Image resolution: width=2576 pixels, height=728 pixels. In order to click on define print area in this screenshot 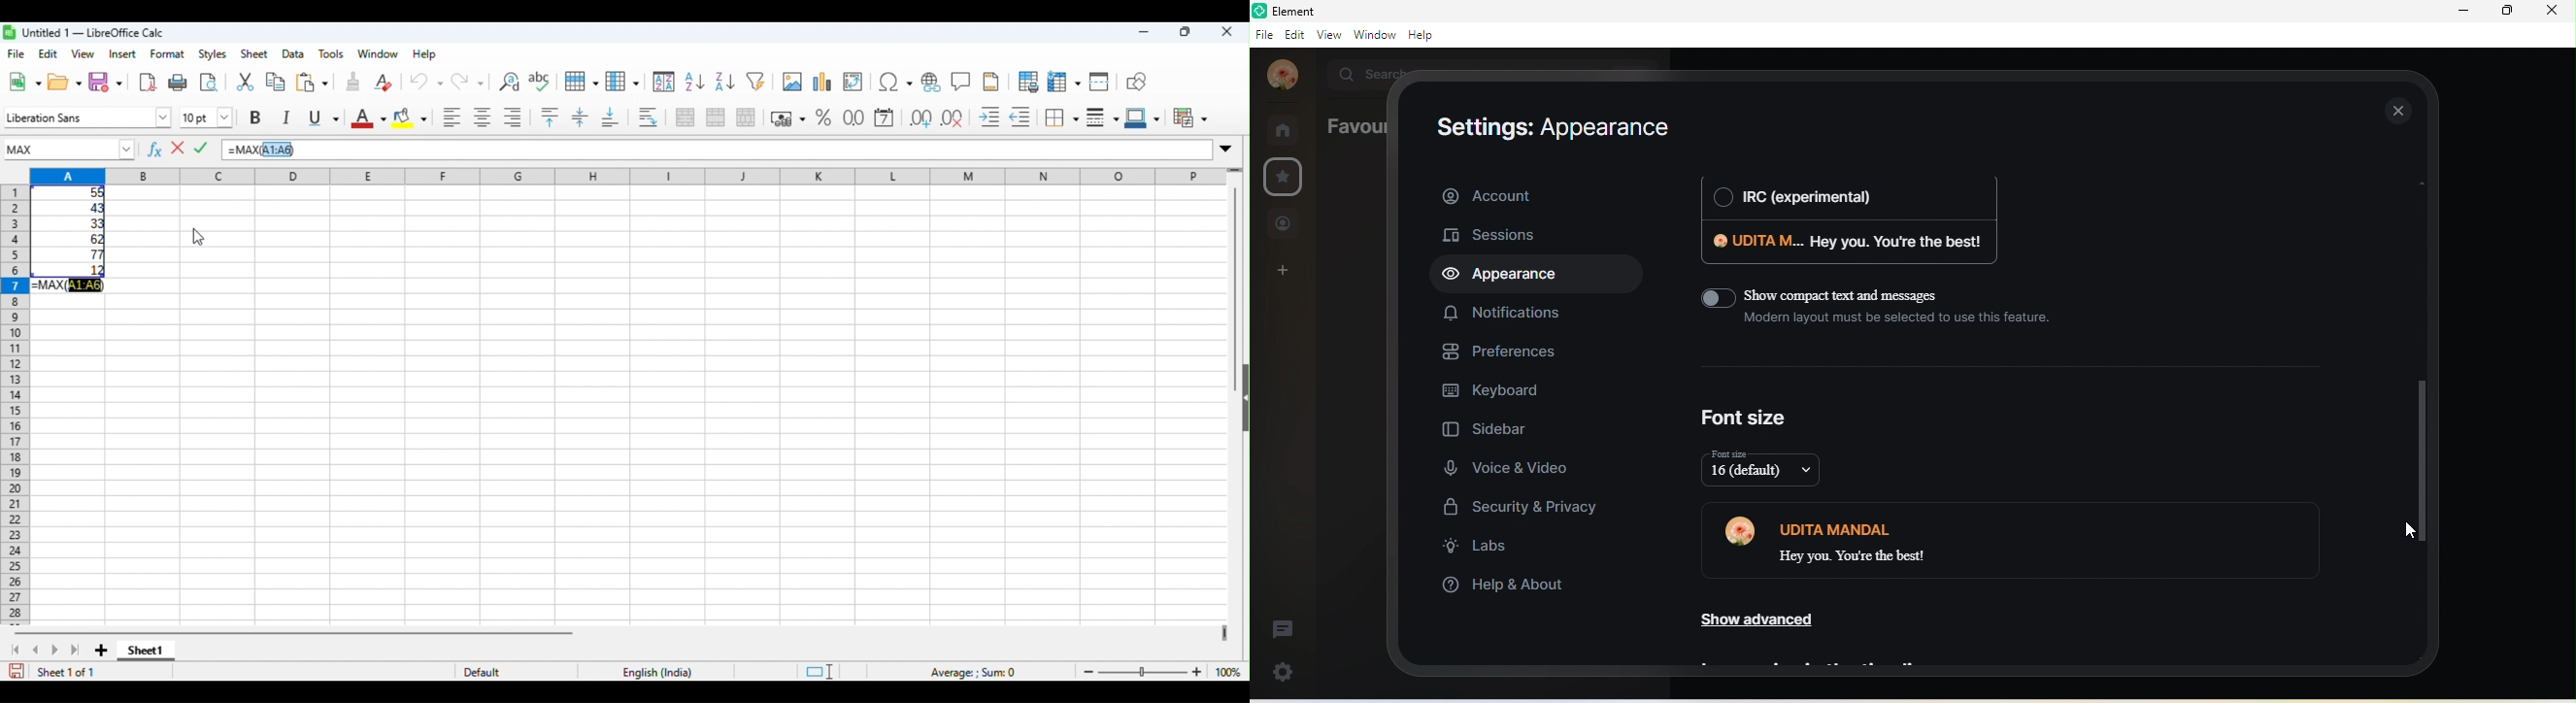, I will do `click(1028, 80)`.